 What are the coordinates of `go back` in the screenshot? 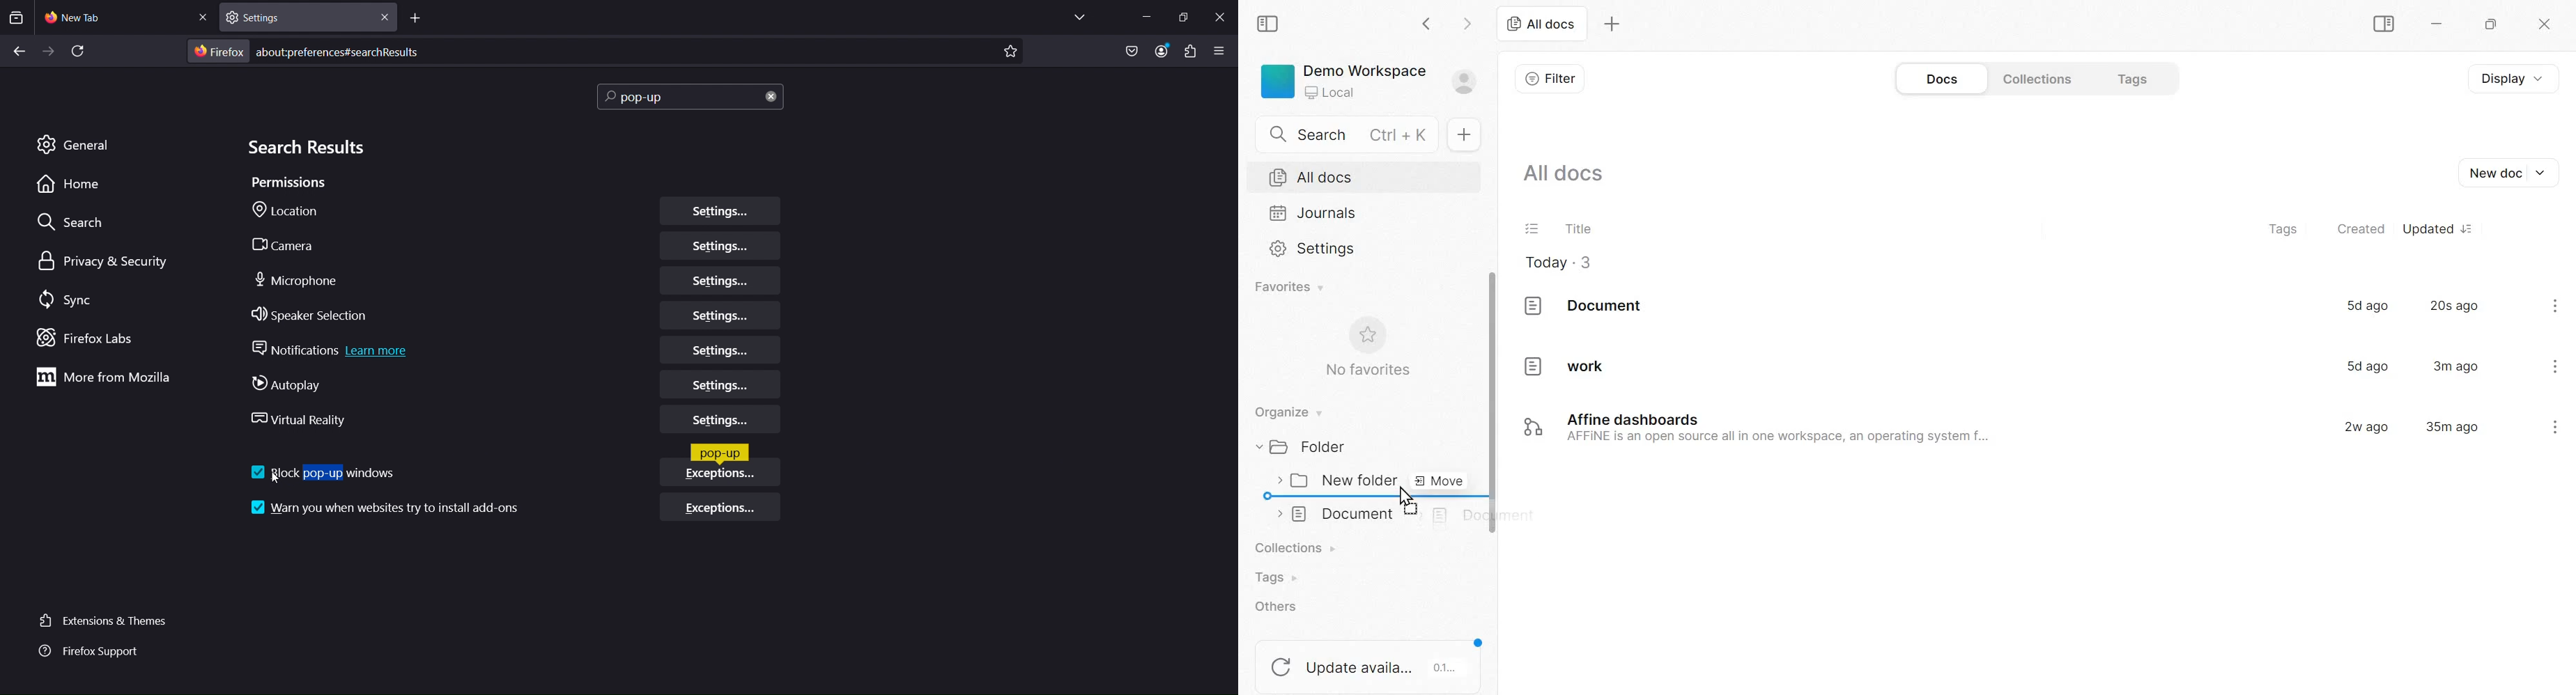 It's located at (1428, 23).